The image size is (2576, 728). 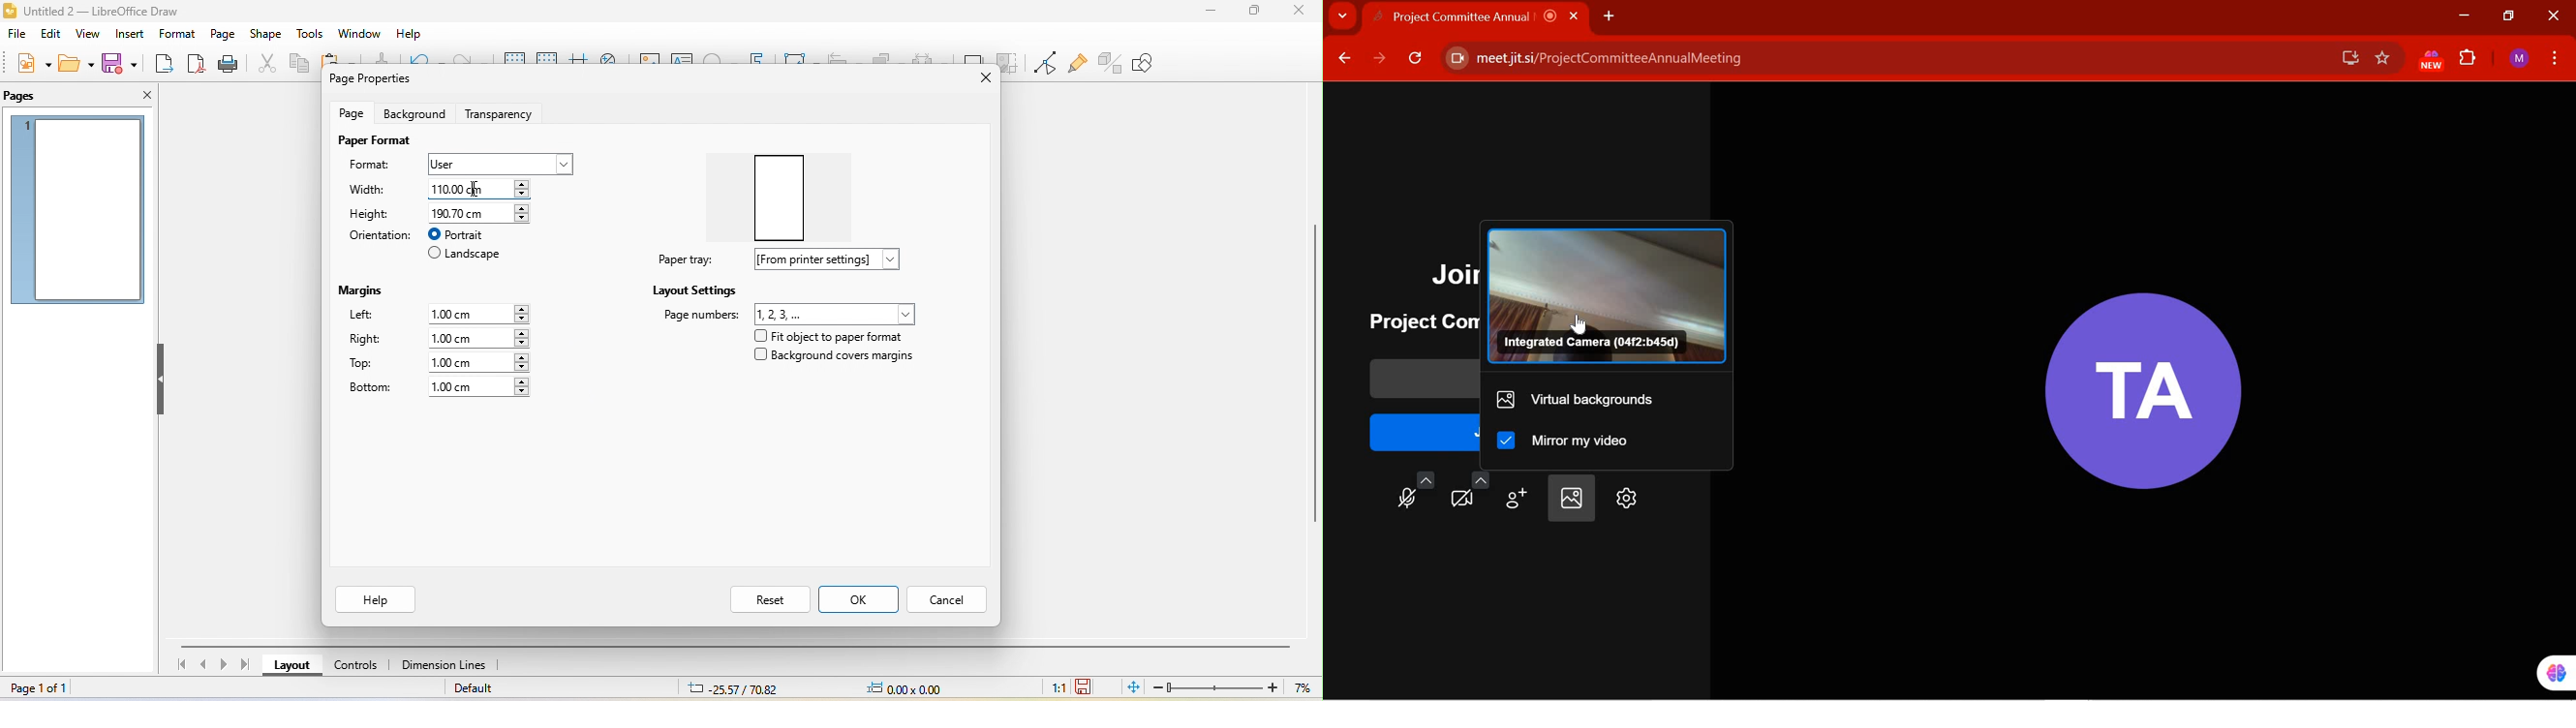 I want to click on fit object to paper format, so click(x=826, y=336).